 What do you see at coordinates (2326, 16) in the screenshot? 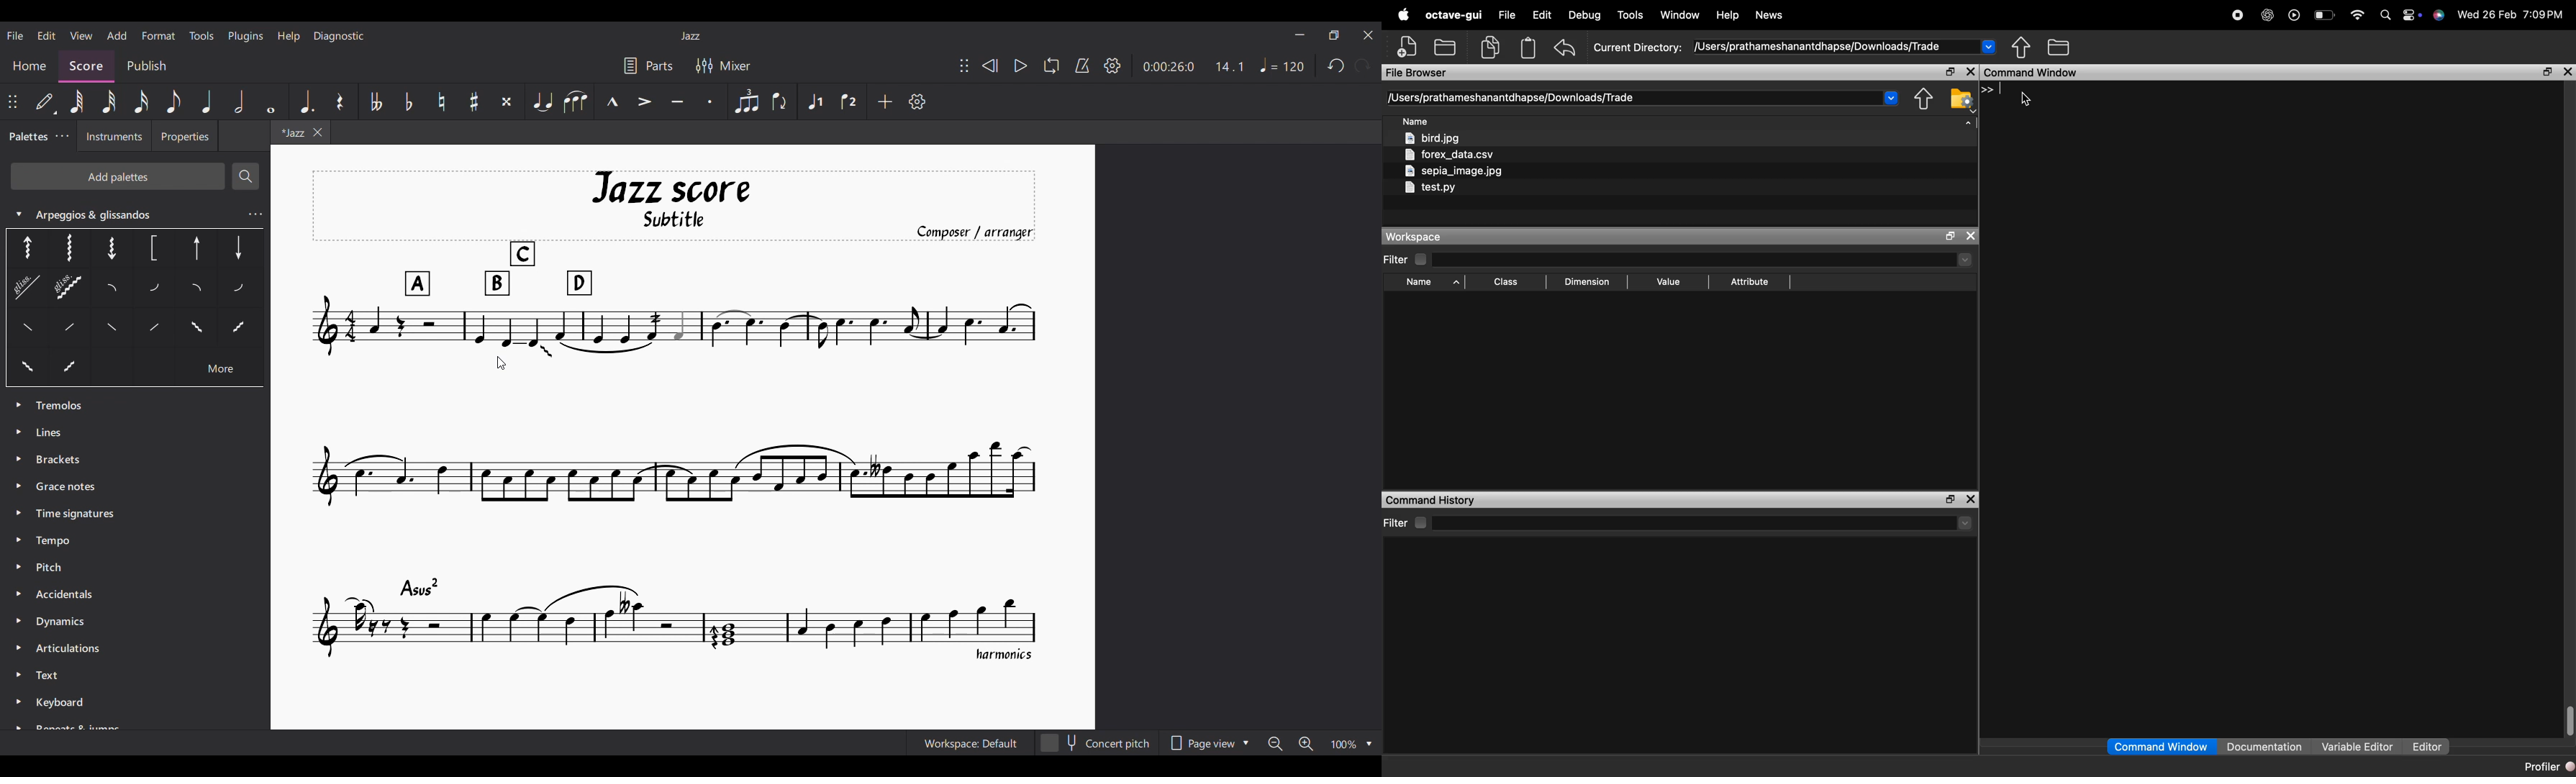
I see `battery` at bounding box center [2326, 16].